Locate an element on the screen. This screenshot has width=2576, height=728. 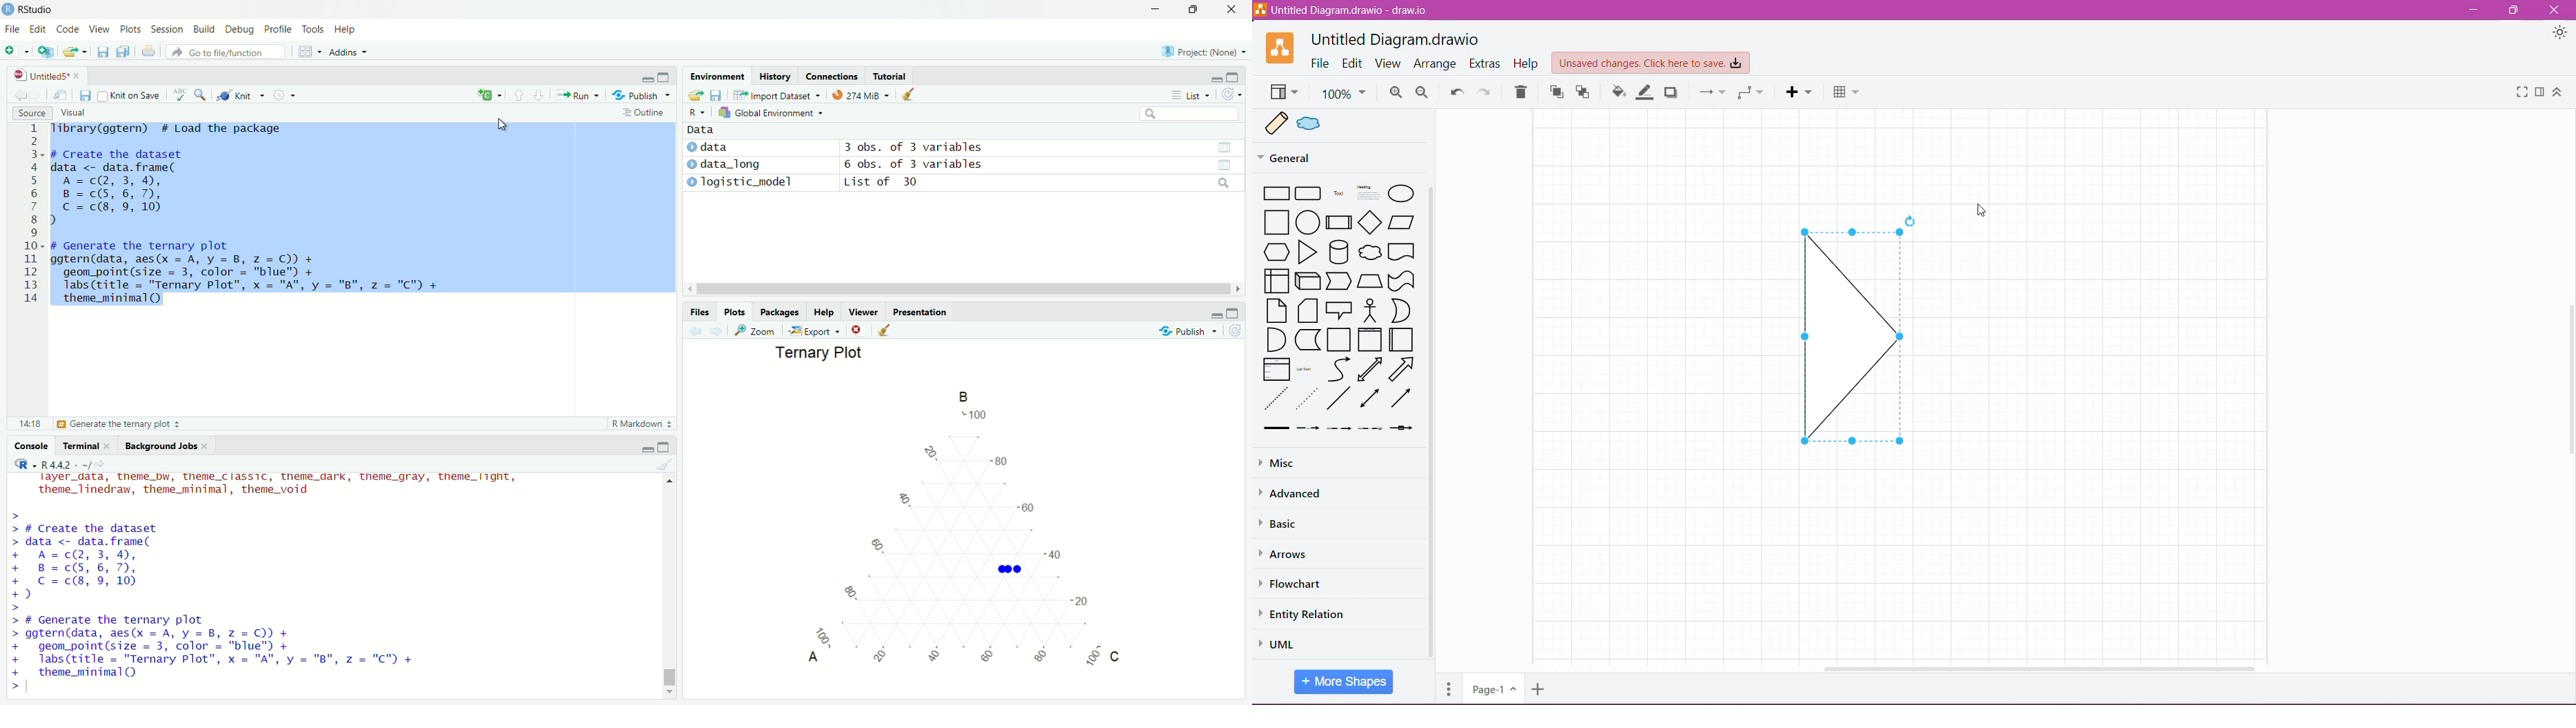
Files is located at coordinates (693, 310).